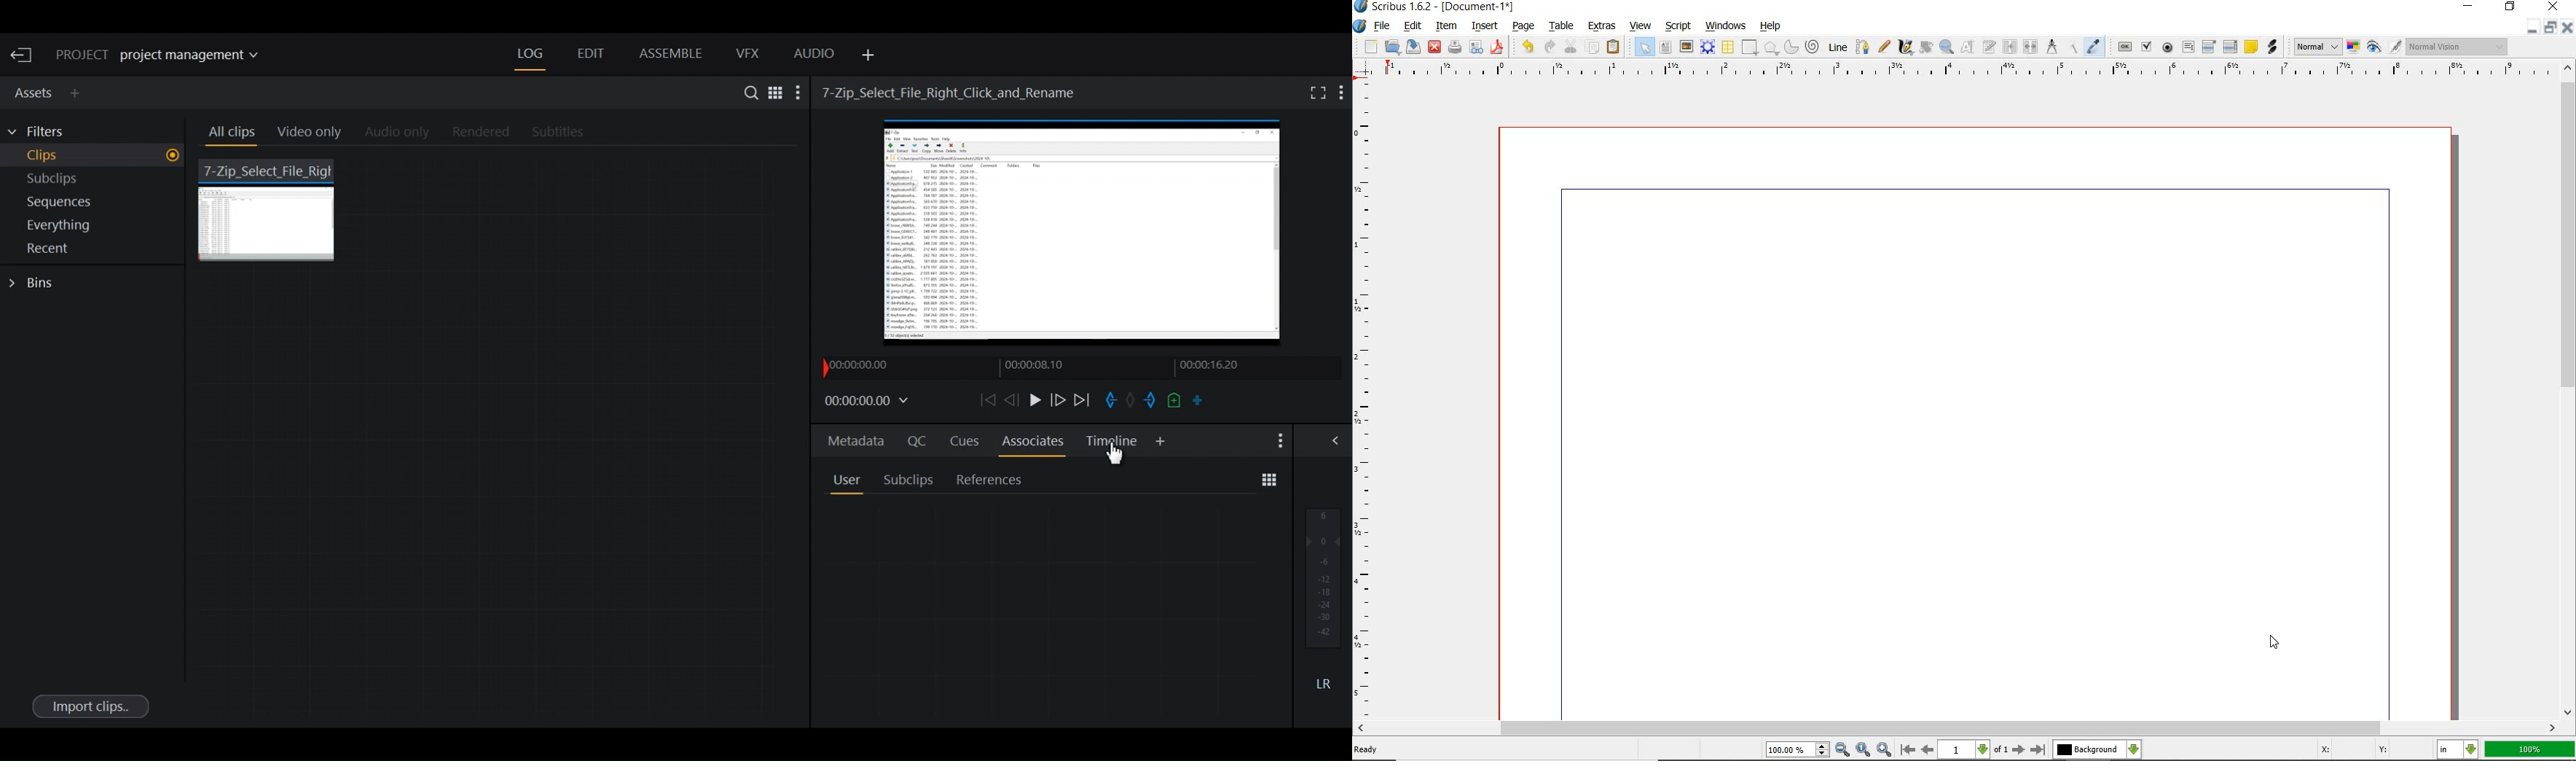 This screenshot has height=784, width=2576. I want to click on Show everything in current project, so click(96, 227).